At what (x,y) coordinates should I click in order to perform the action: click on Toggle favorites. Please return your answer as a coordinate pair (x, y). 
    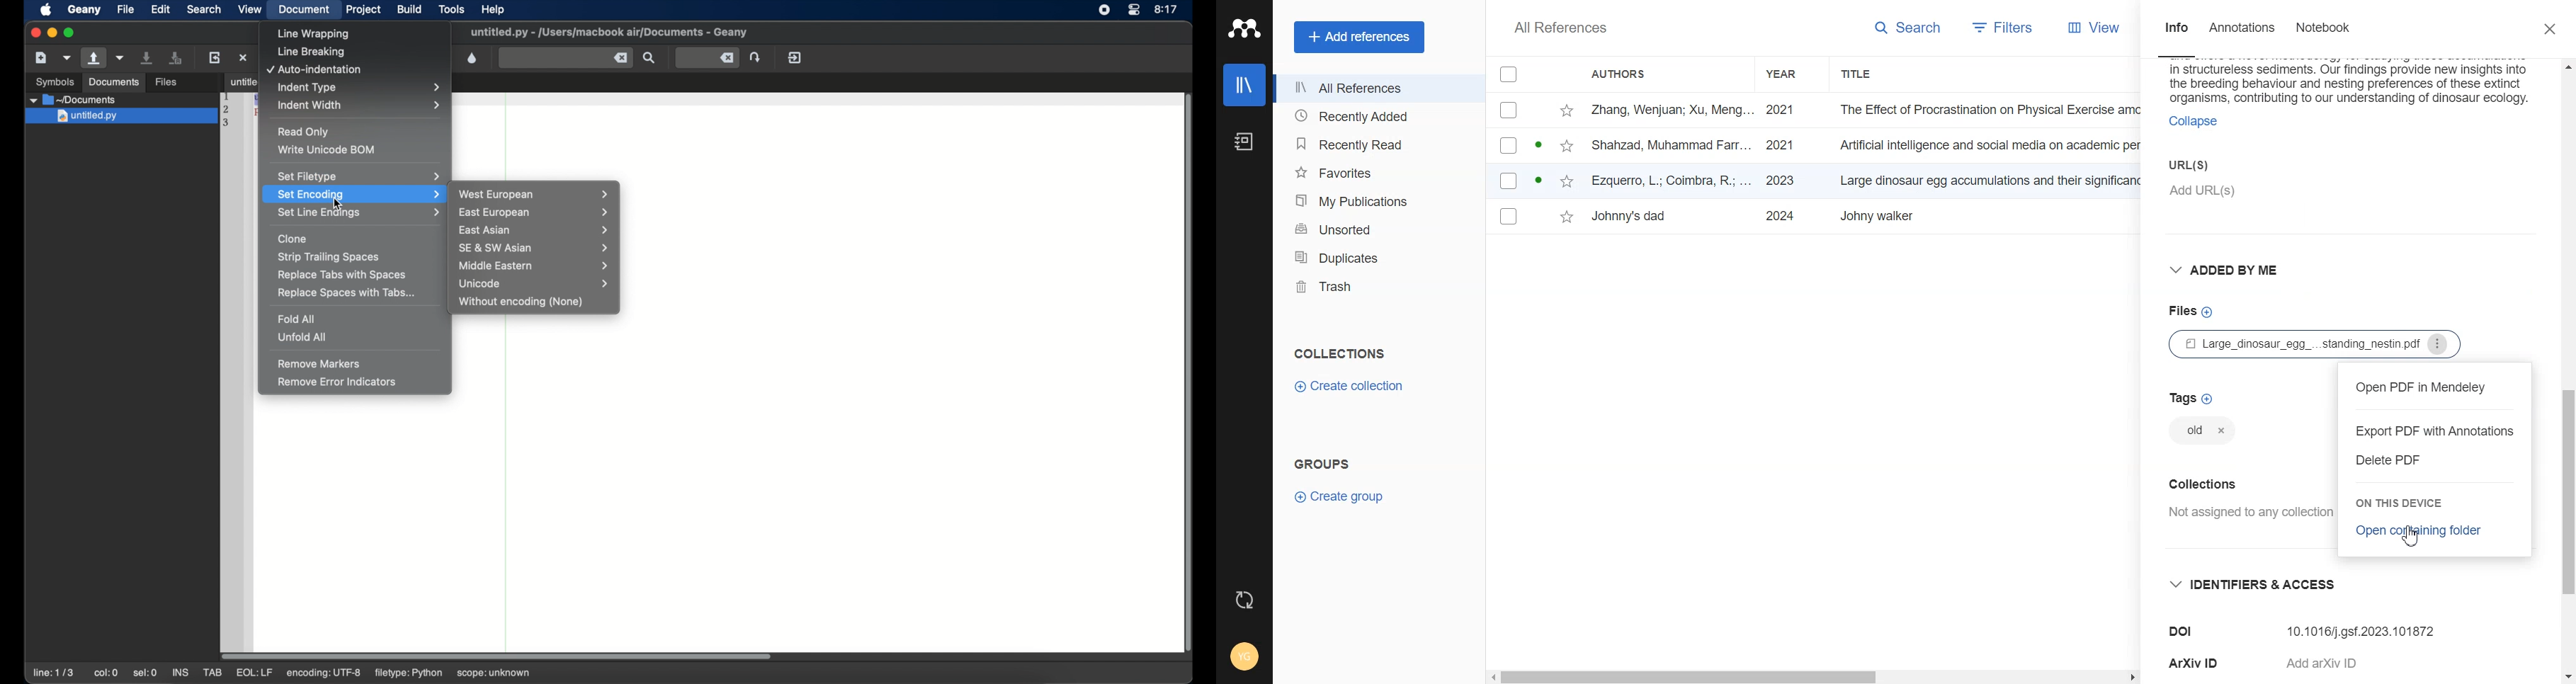
    Looking at the image, I should click on (1565, 217).